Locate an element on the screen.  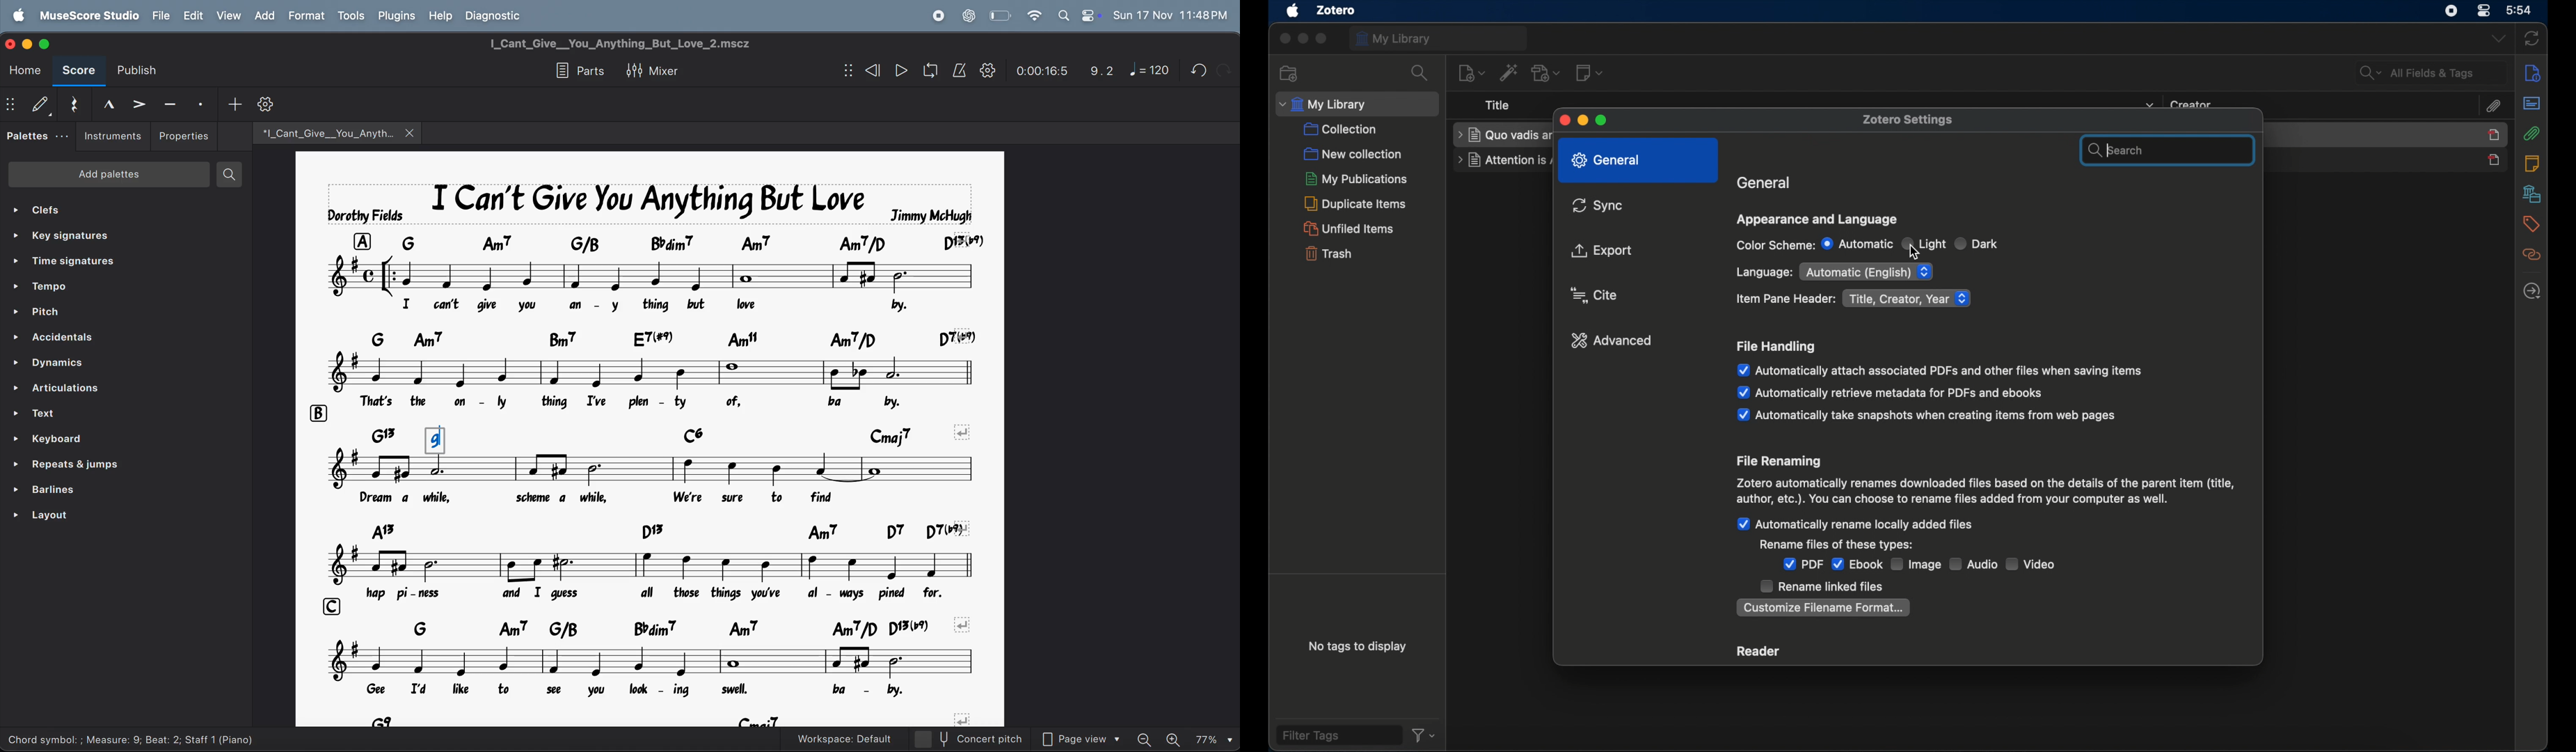
minimize is located at coordinates (1303, 38).